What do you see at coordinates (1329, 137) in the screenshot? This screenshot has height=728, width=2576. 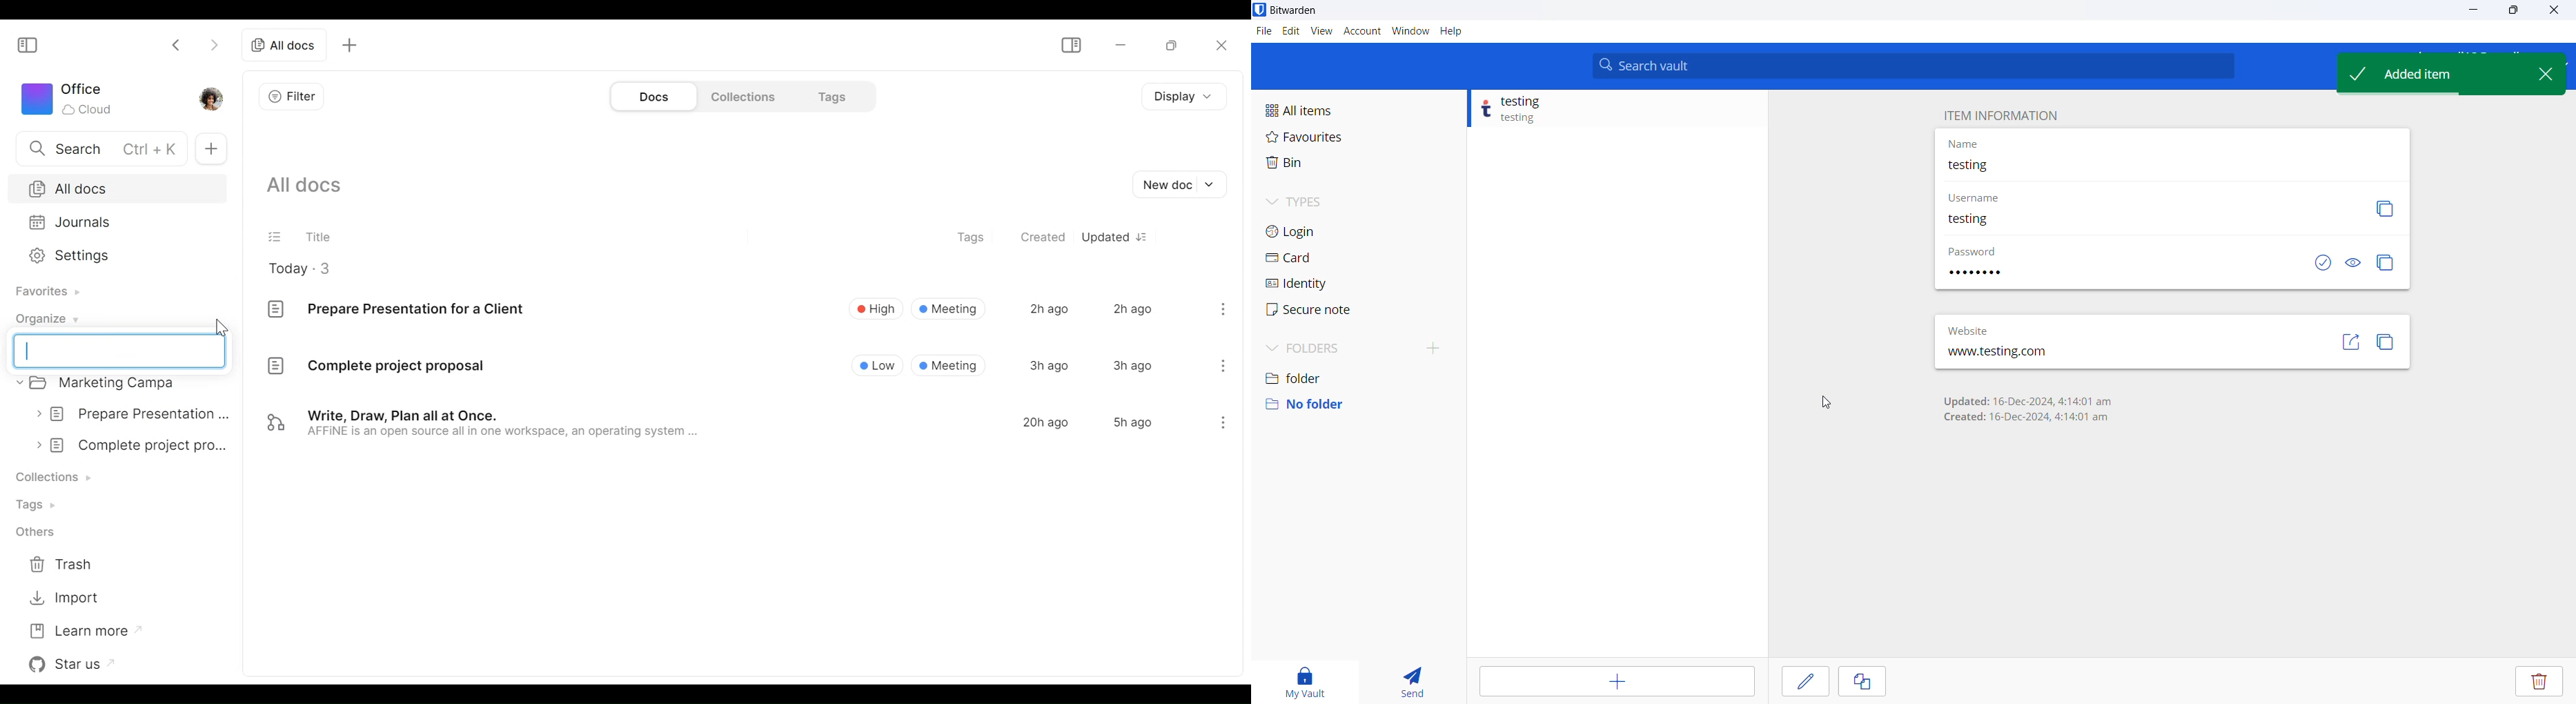 I see `favourites` at bounding box center [1329, 137].